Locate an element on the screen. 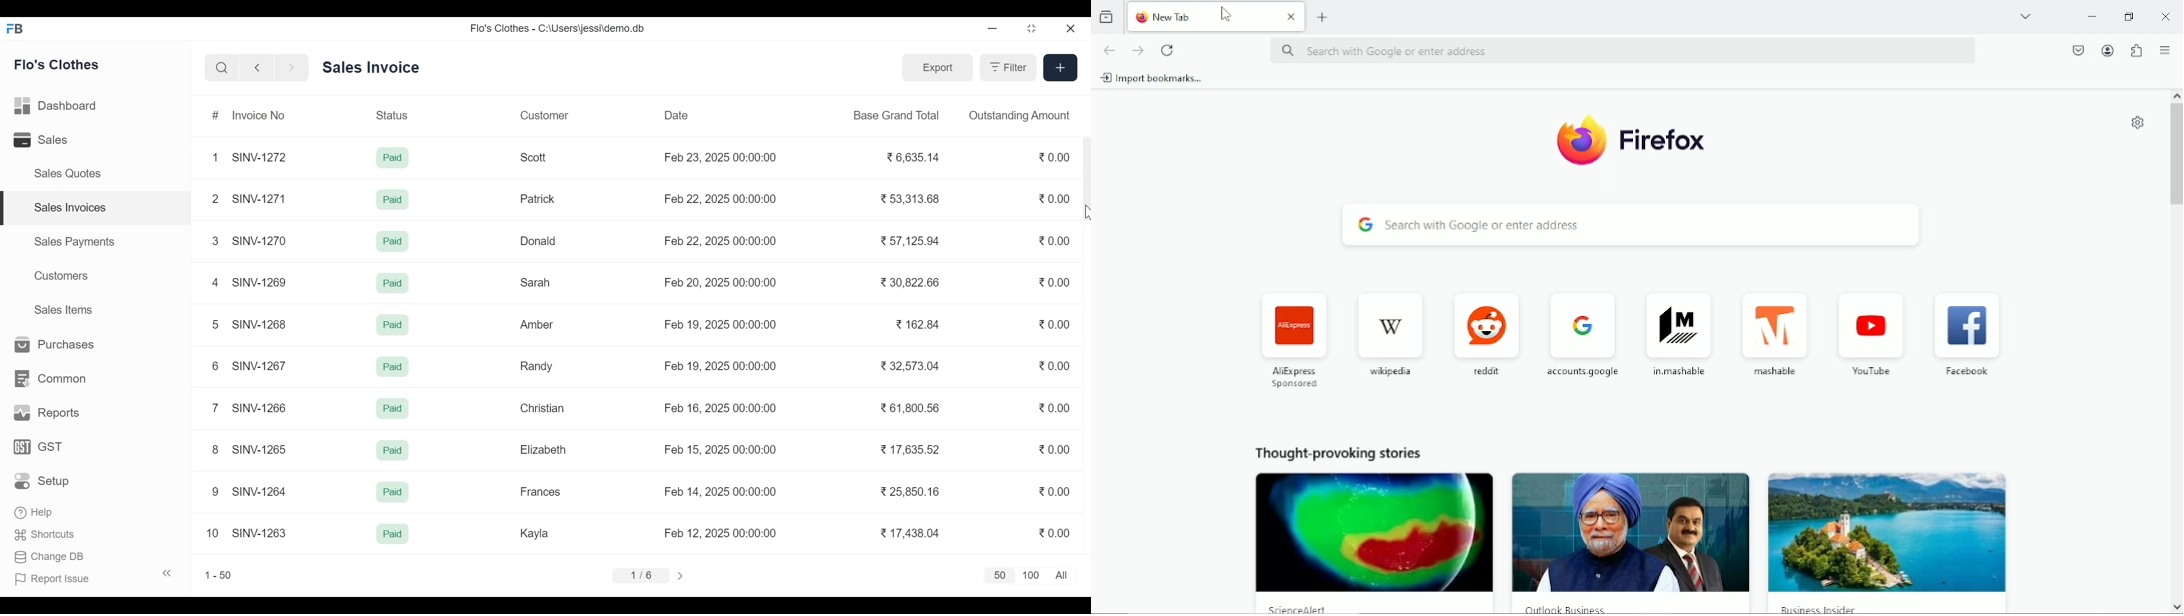 This screenshot has width=2184, height=616. Paid is located at coordinates (394, 494).